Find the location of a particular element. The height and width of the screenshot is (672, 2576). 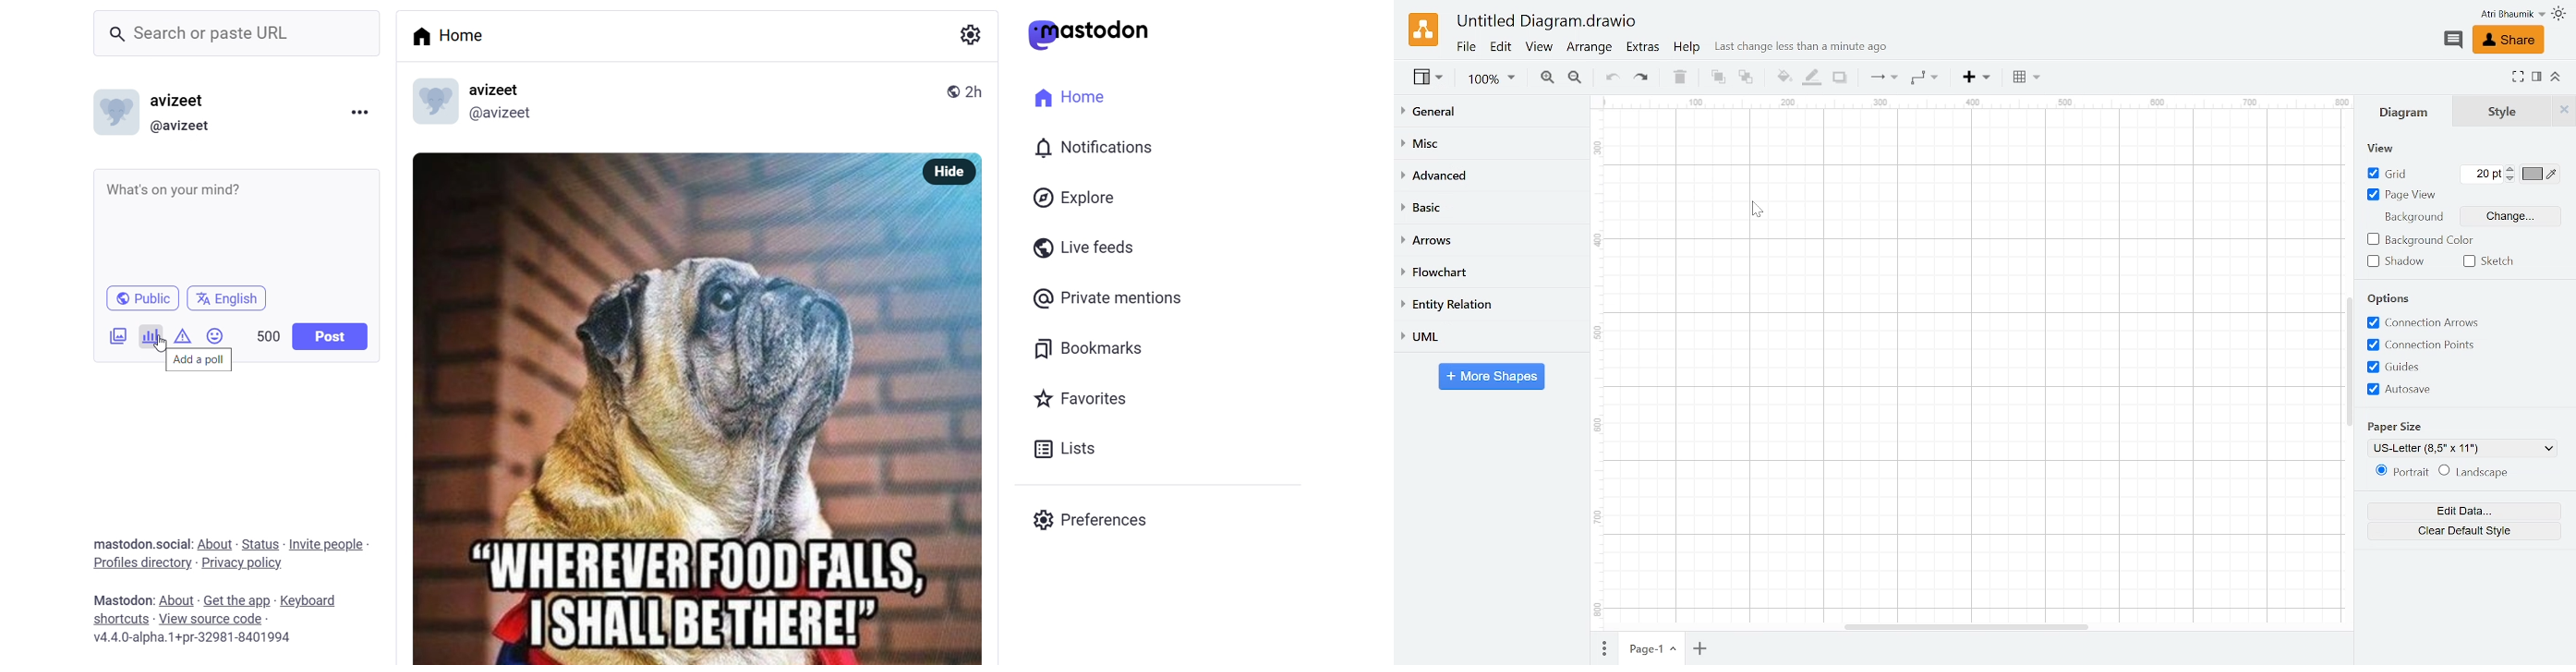

about is located at coordinates (213, 544).